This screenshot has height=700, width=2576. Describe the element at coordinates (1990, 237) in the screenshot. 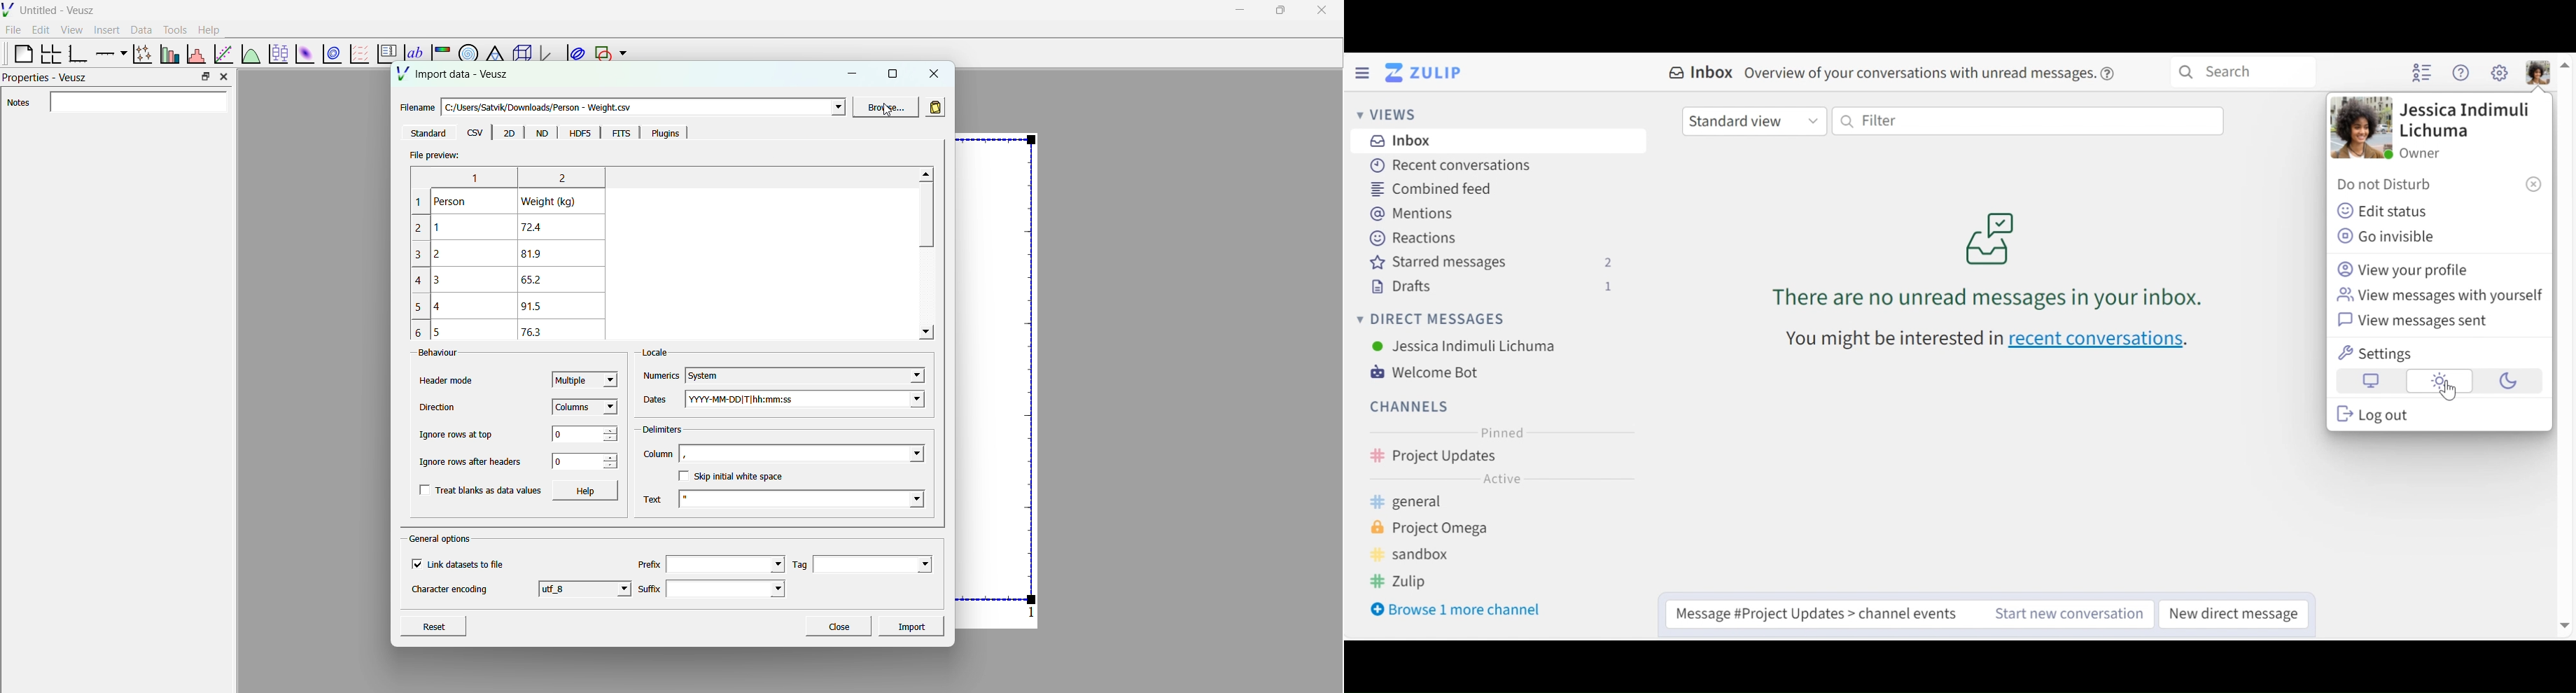

I see `inbox logo` at that location.